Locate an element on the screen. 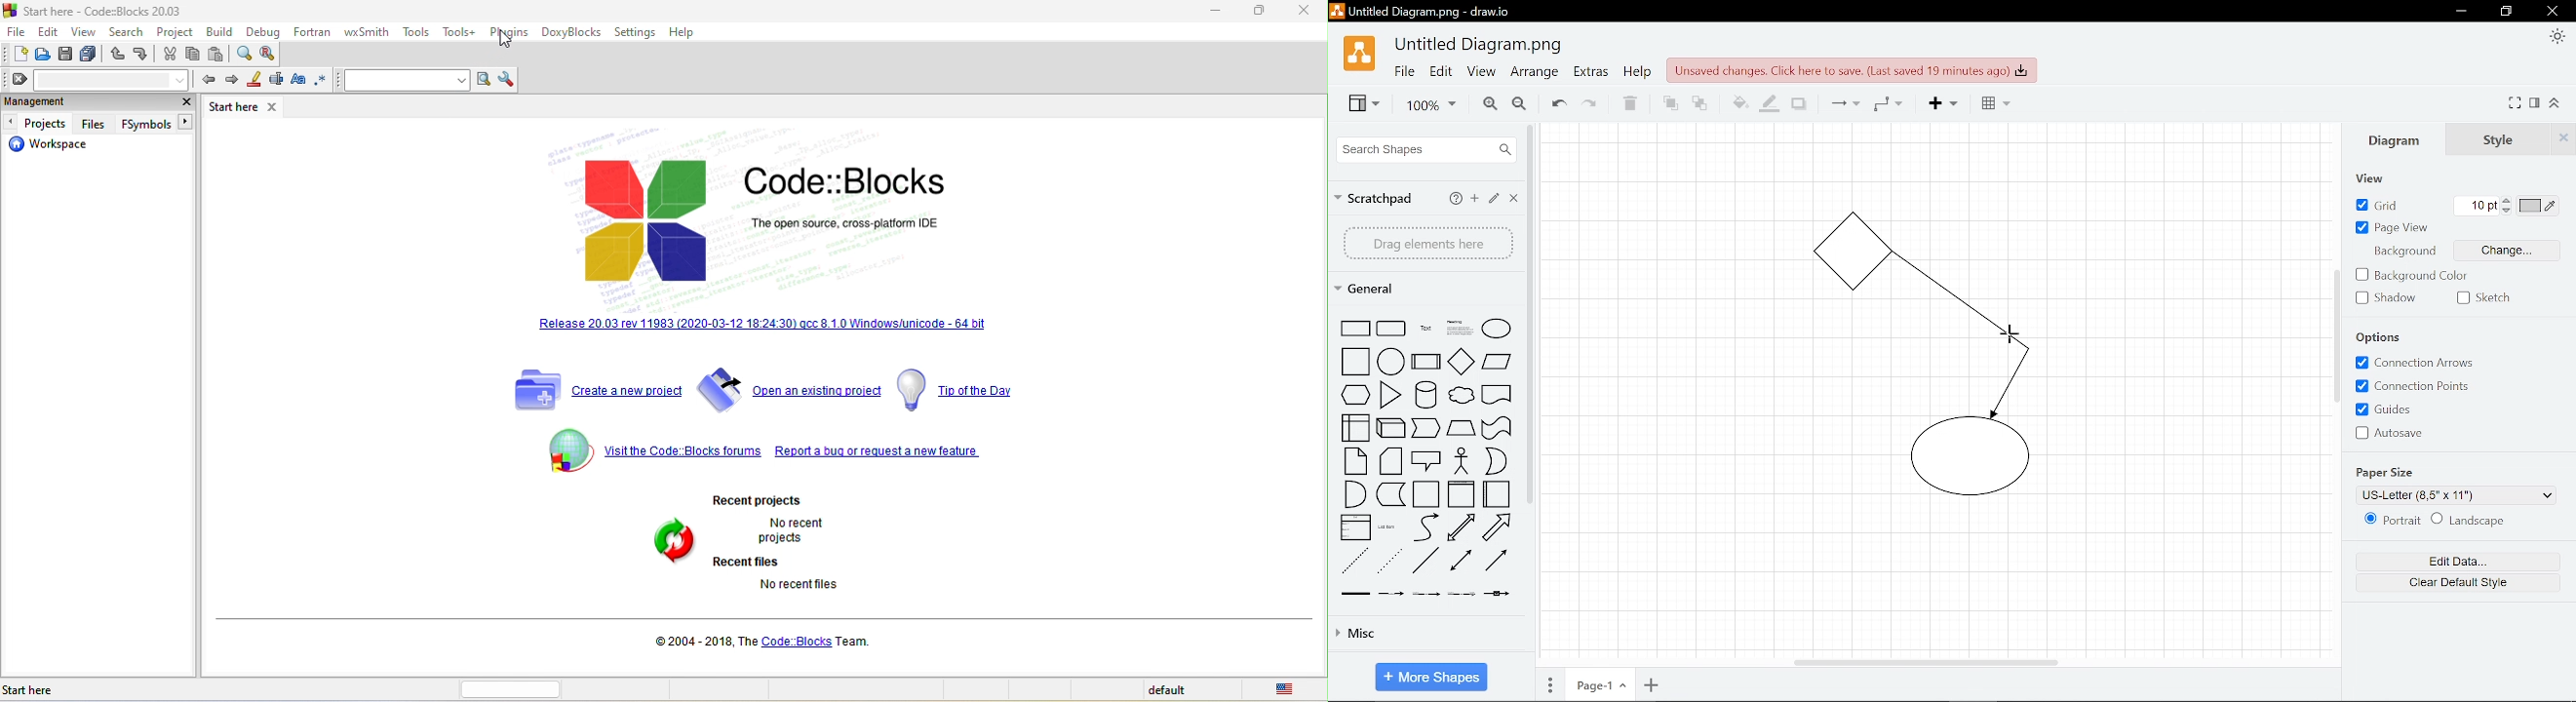  tip of the day is located at coordinates (966, 389).